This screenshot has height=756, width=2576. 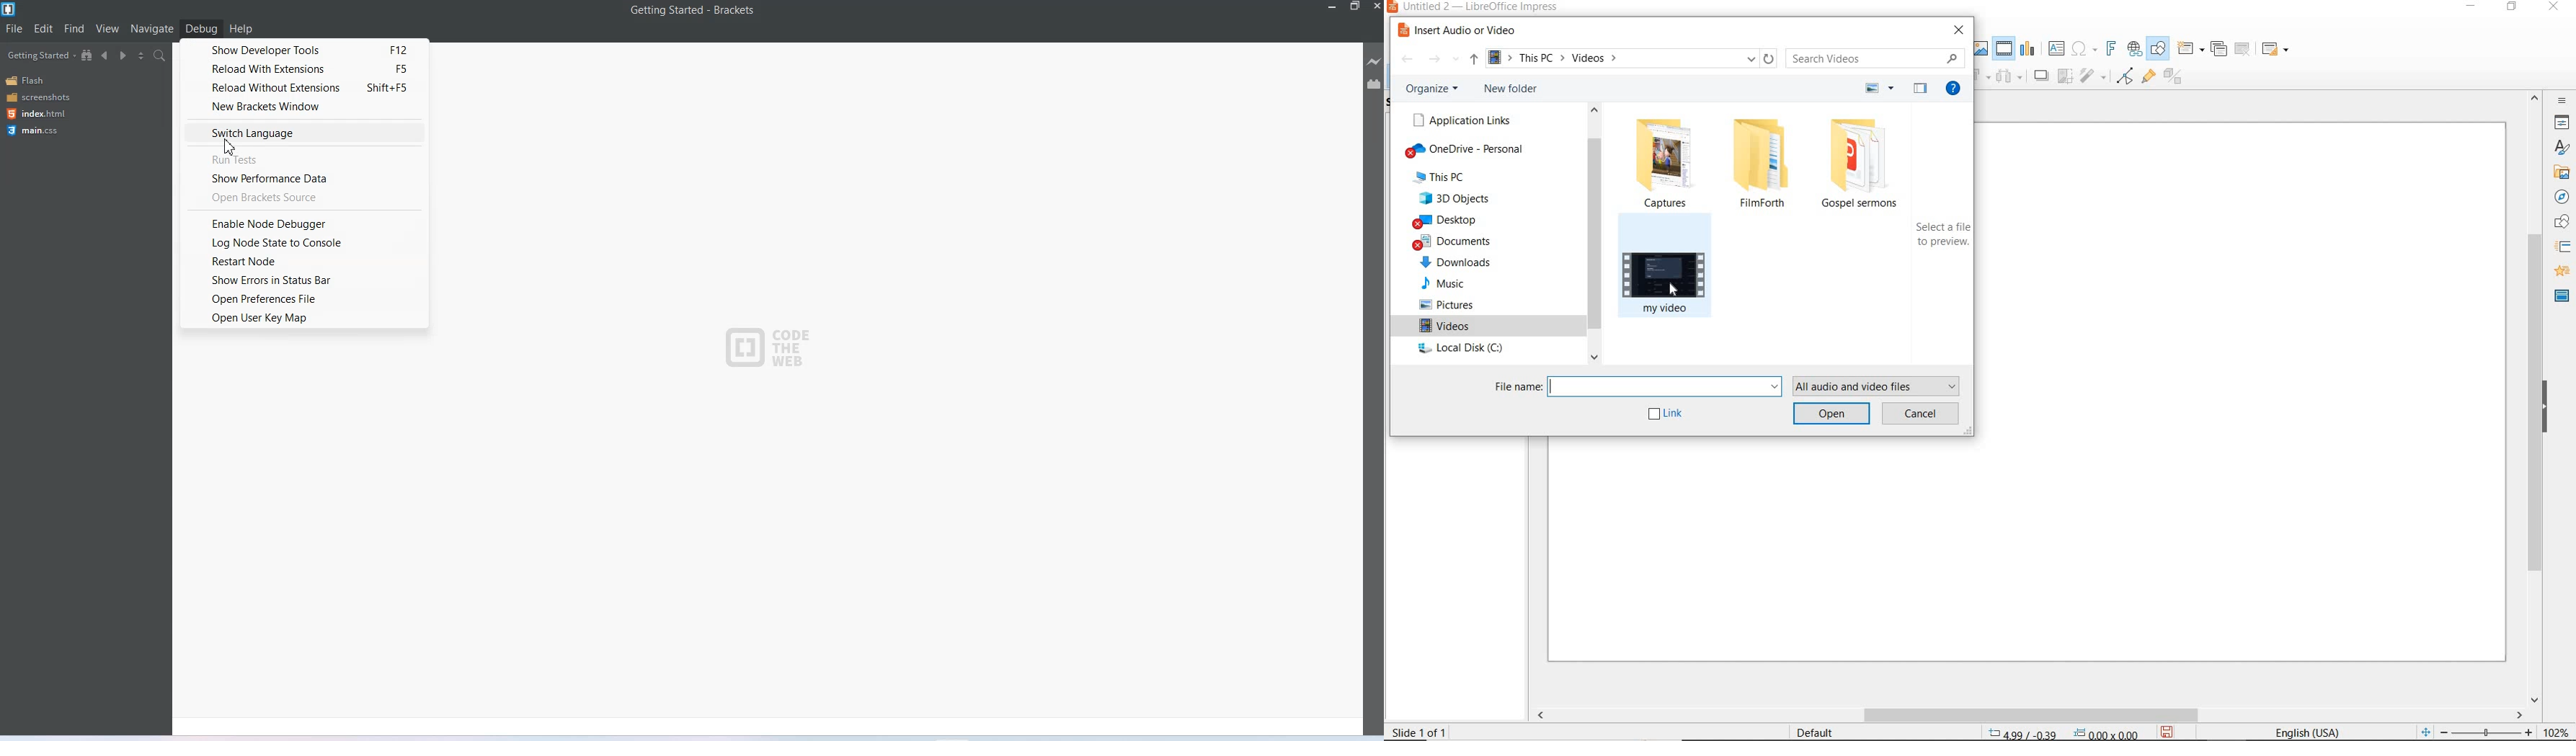 What do you see at coordinates (1956, 90) in the screenshot?
I see `GET HELP` at bounding box center [1956, 90].